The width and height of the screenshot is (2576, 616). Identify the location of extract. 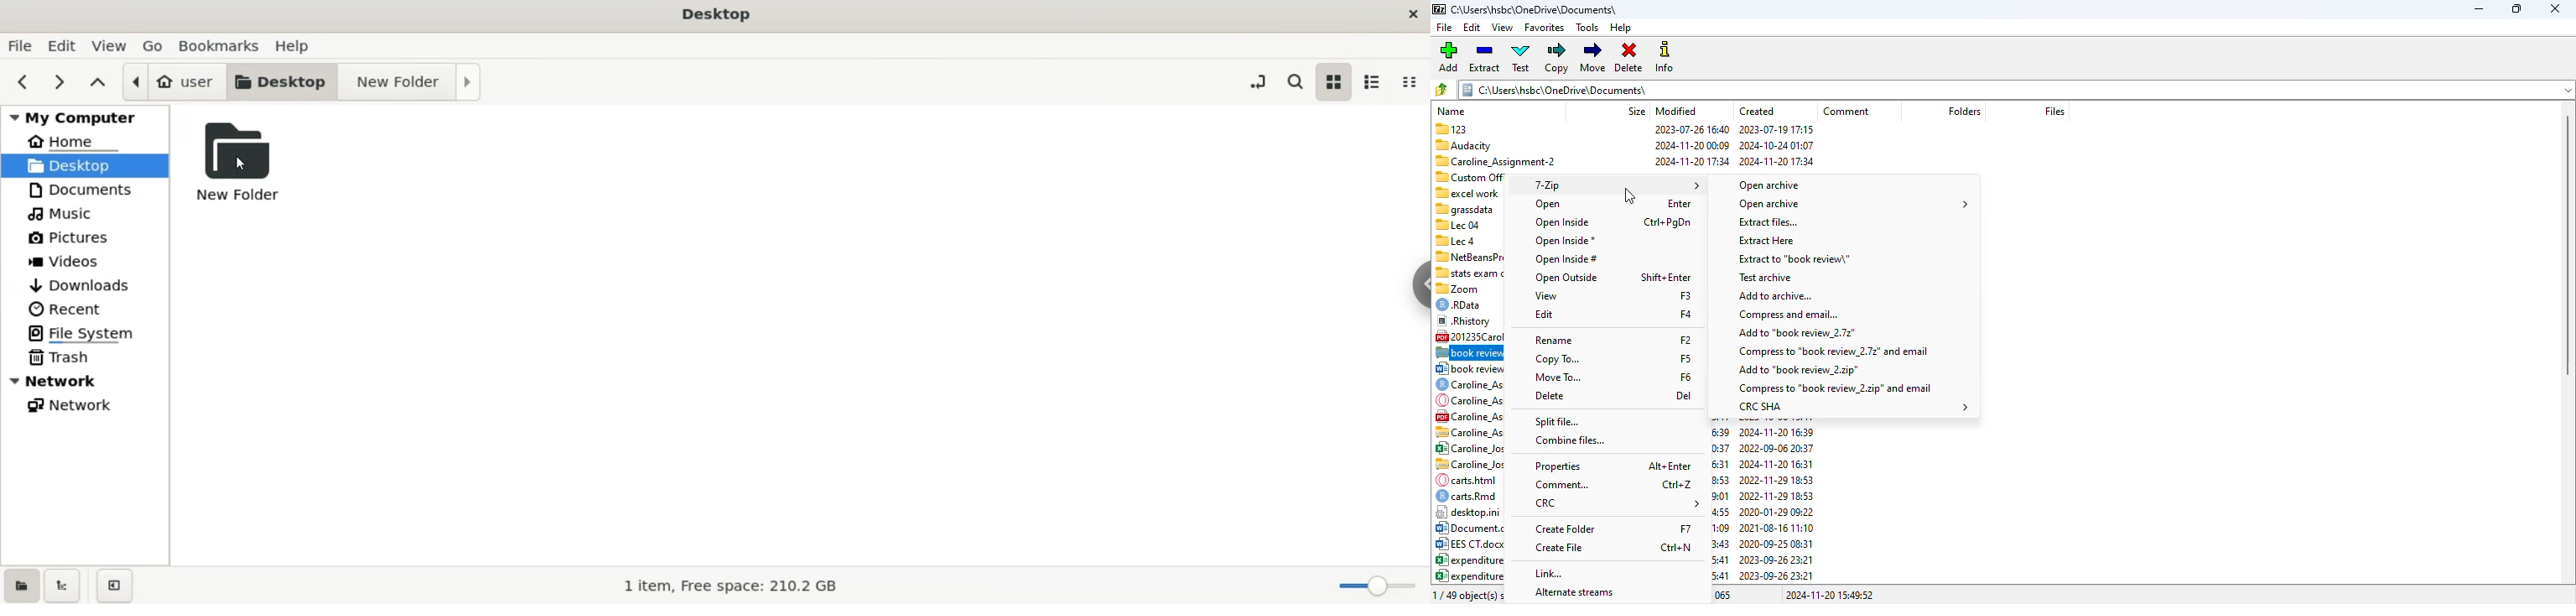
(1484, 57).